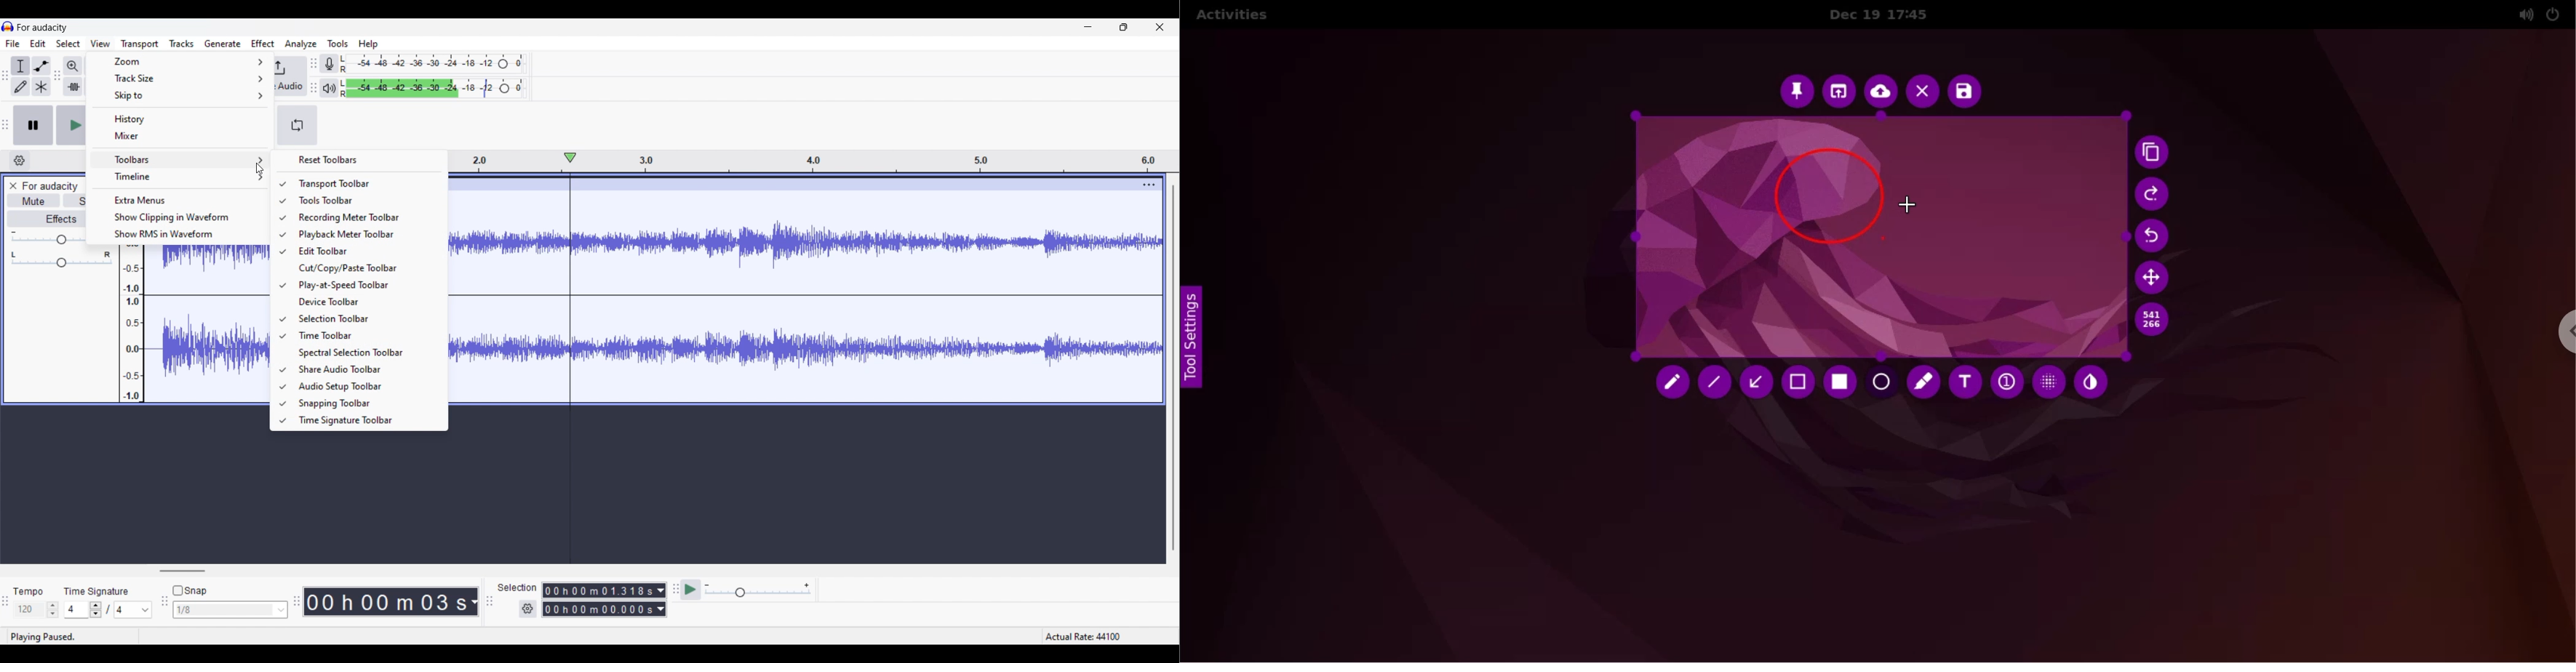 Image resolution: width=2576 pixels, height=672 pixels. What do you see at coordinates (181, 118) in the screenshot?
I see `History` at bounding box center [181, 118].